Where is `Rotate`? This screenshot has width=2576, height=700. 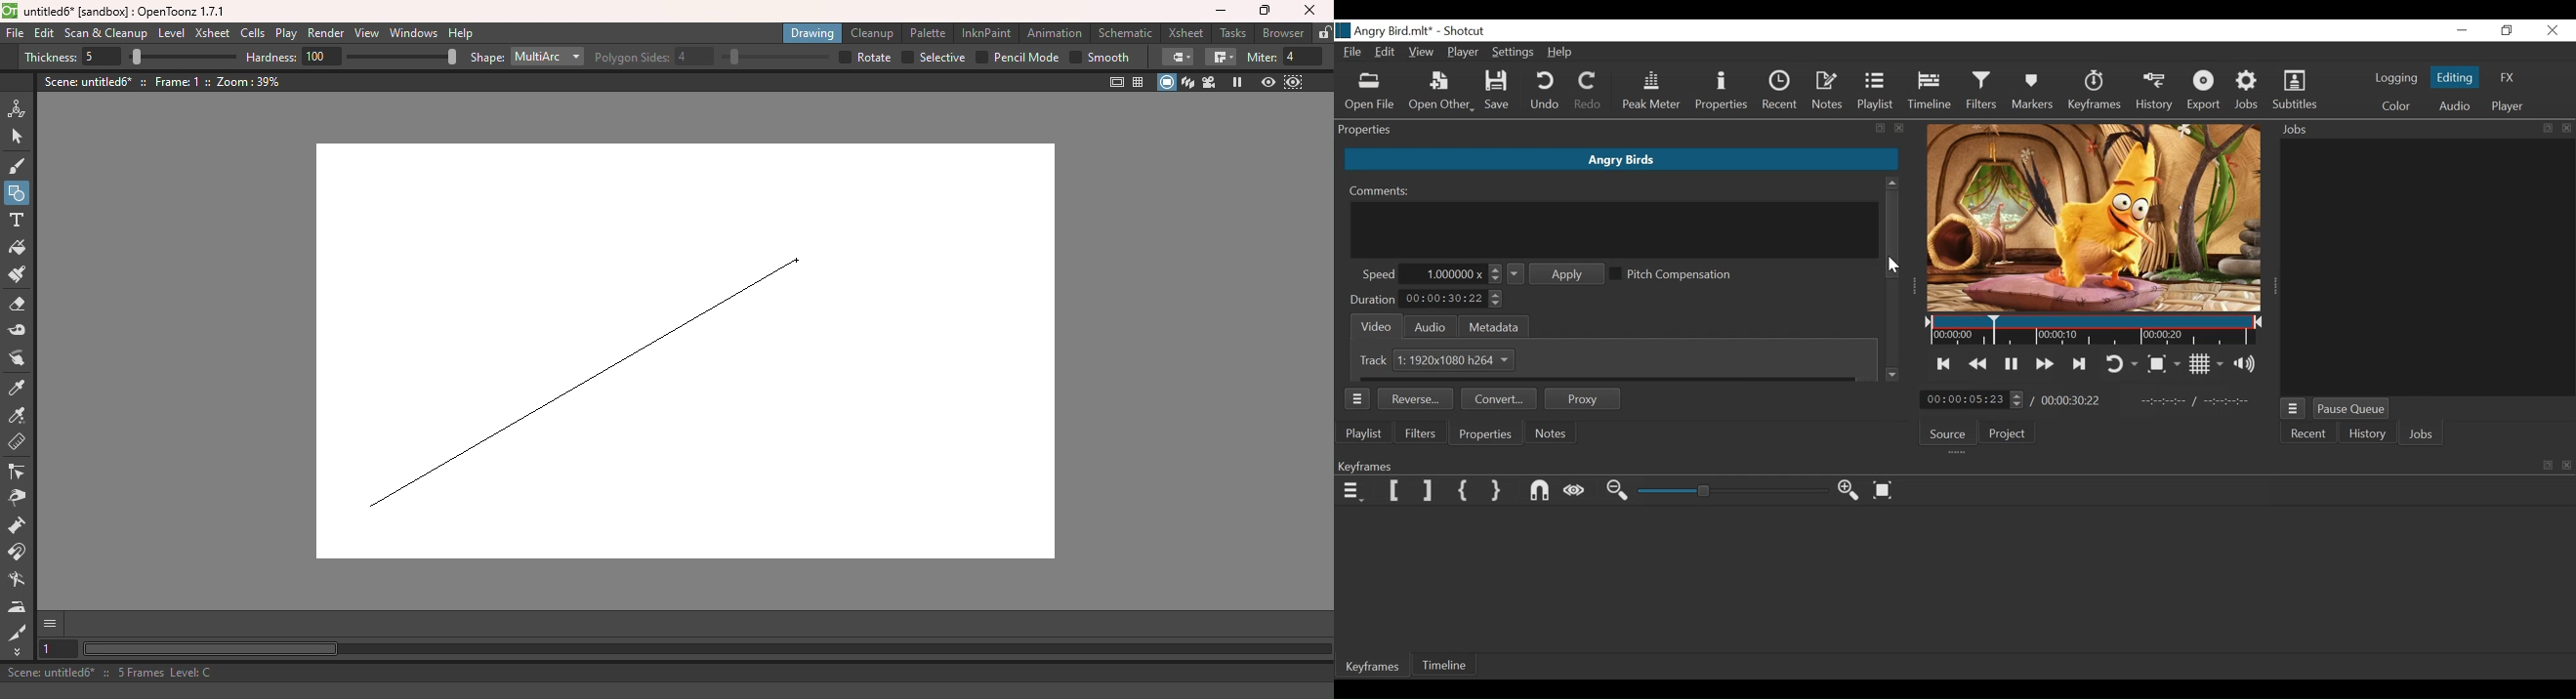 Rotate is located at coordinates (865, 58).